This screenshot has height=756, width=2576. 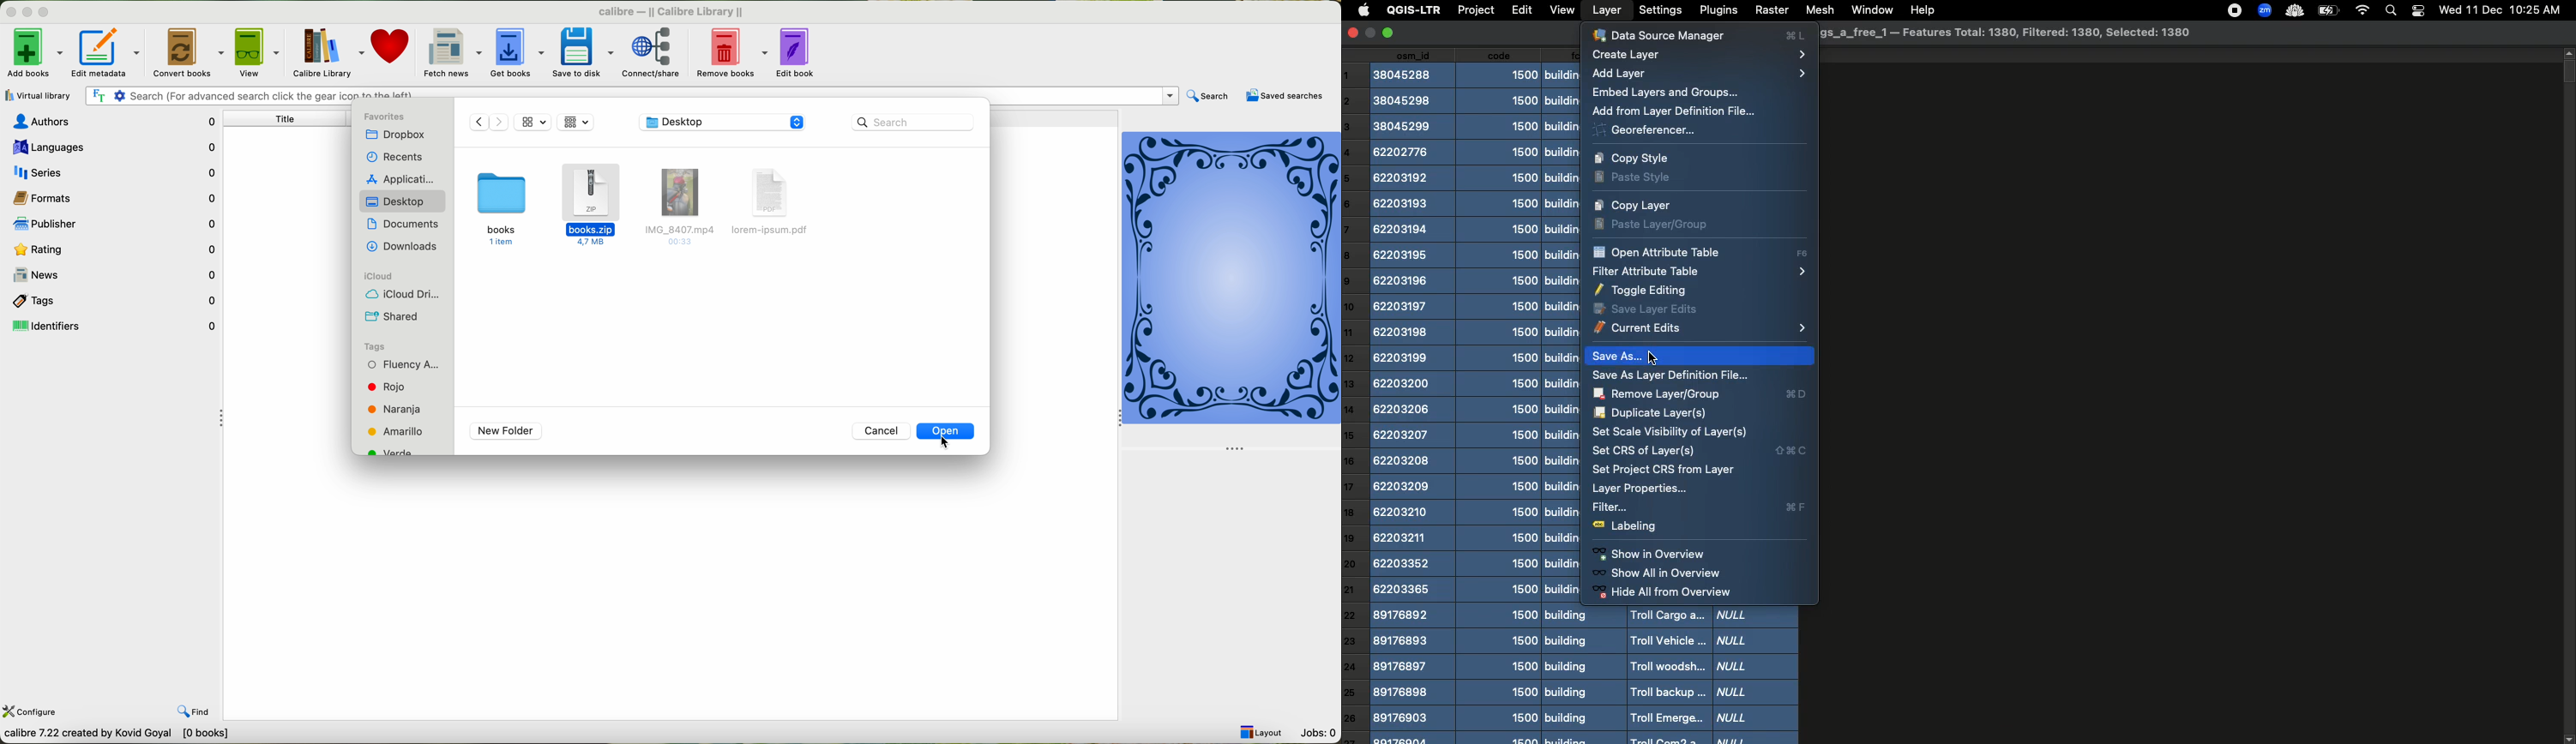 What do you see at coordinates (111, 147) in the screenshot?
I see `languages` at bounding box center [111, 147].